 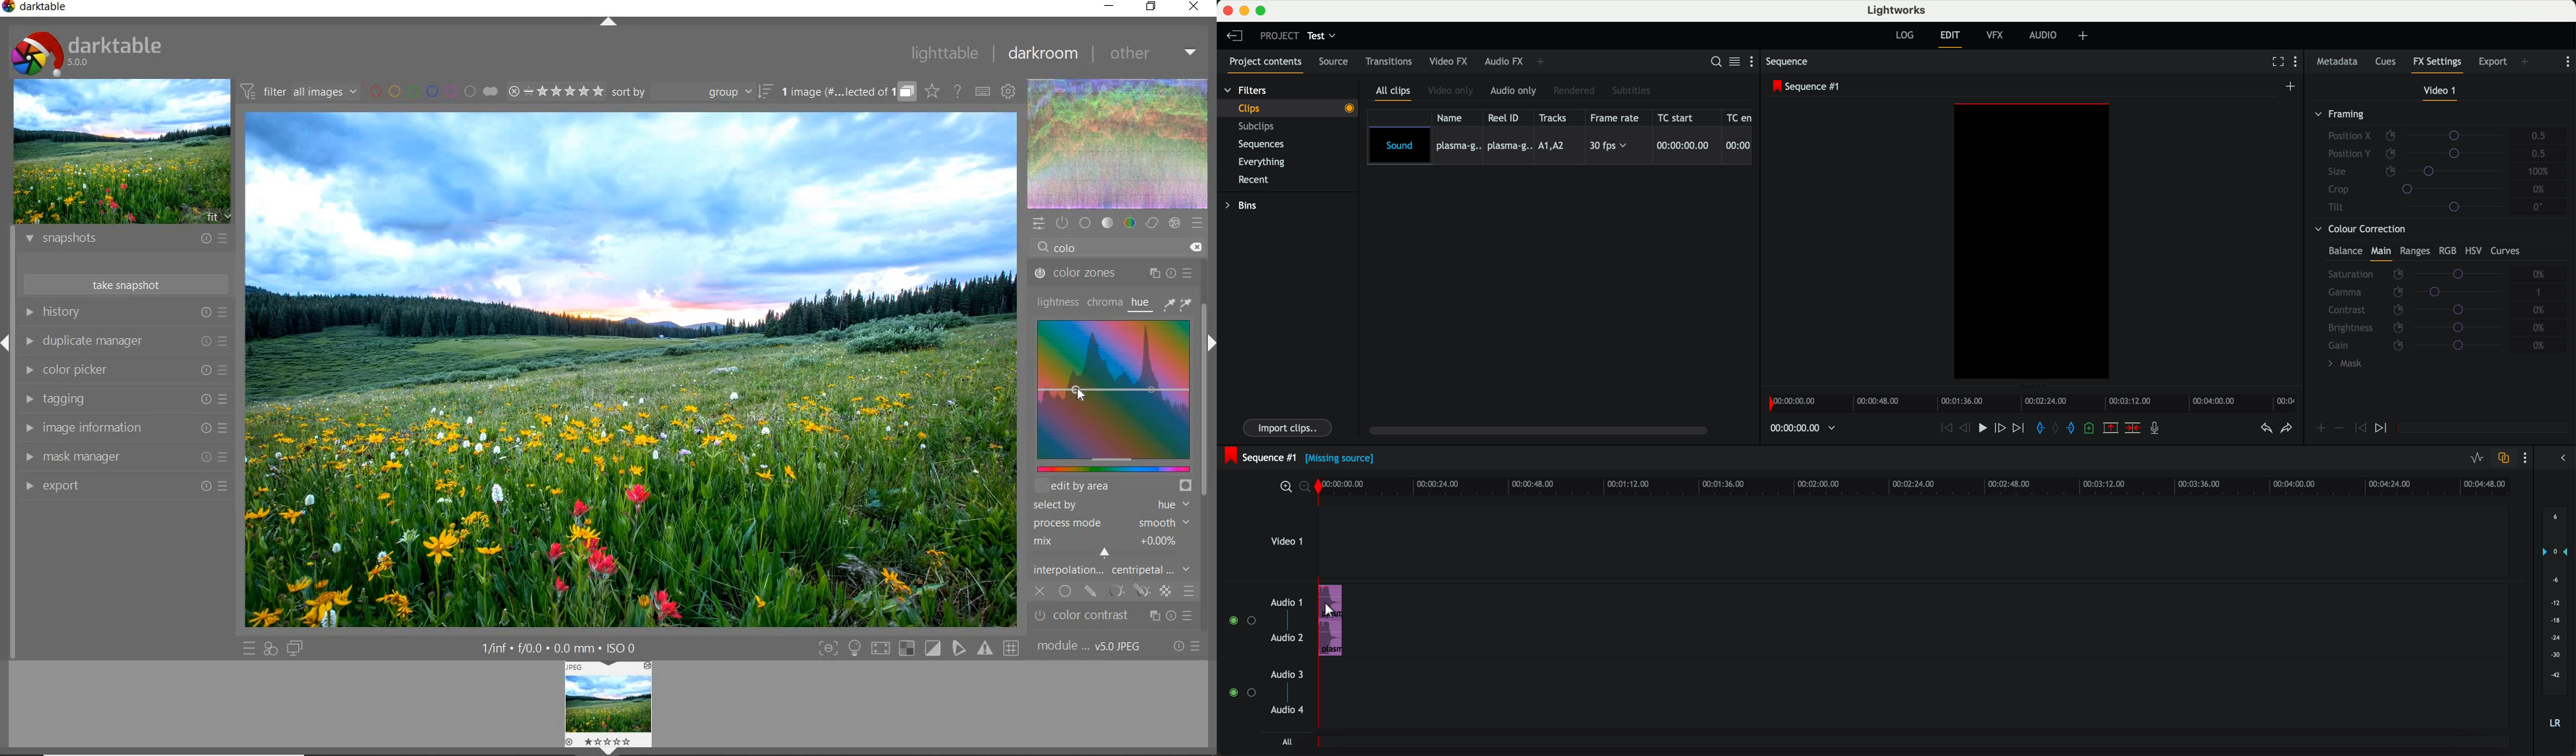 I want to click on process mode, so click(x=1110, y=524).